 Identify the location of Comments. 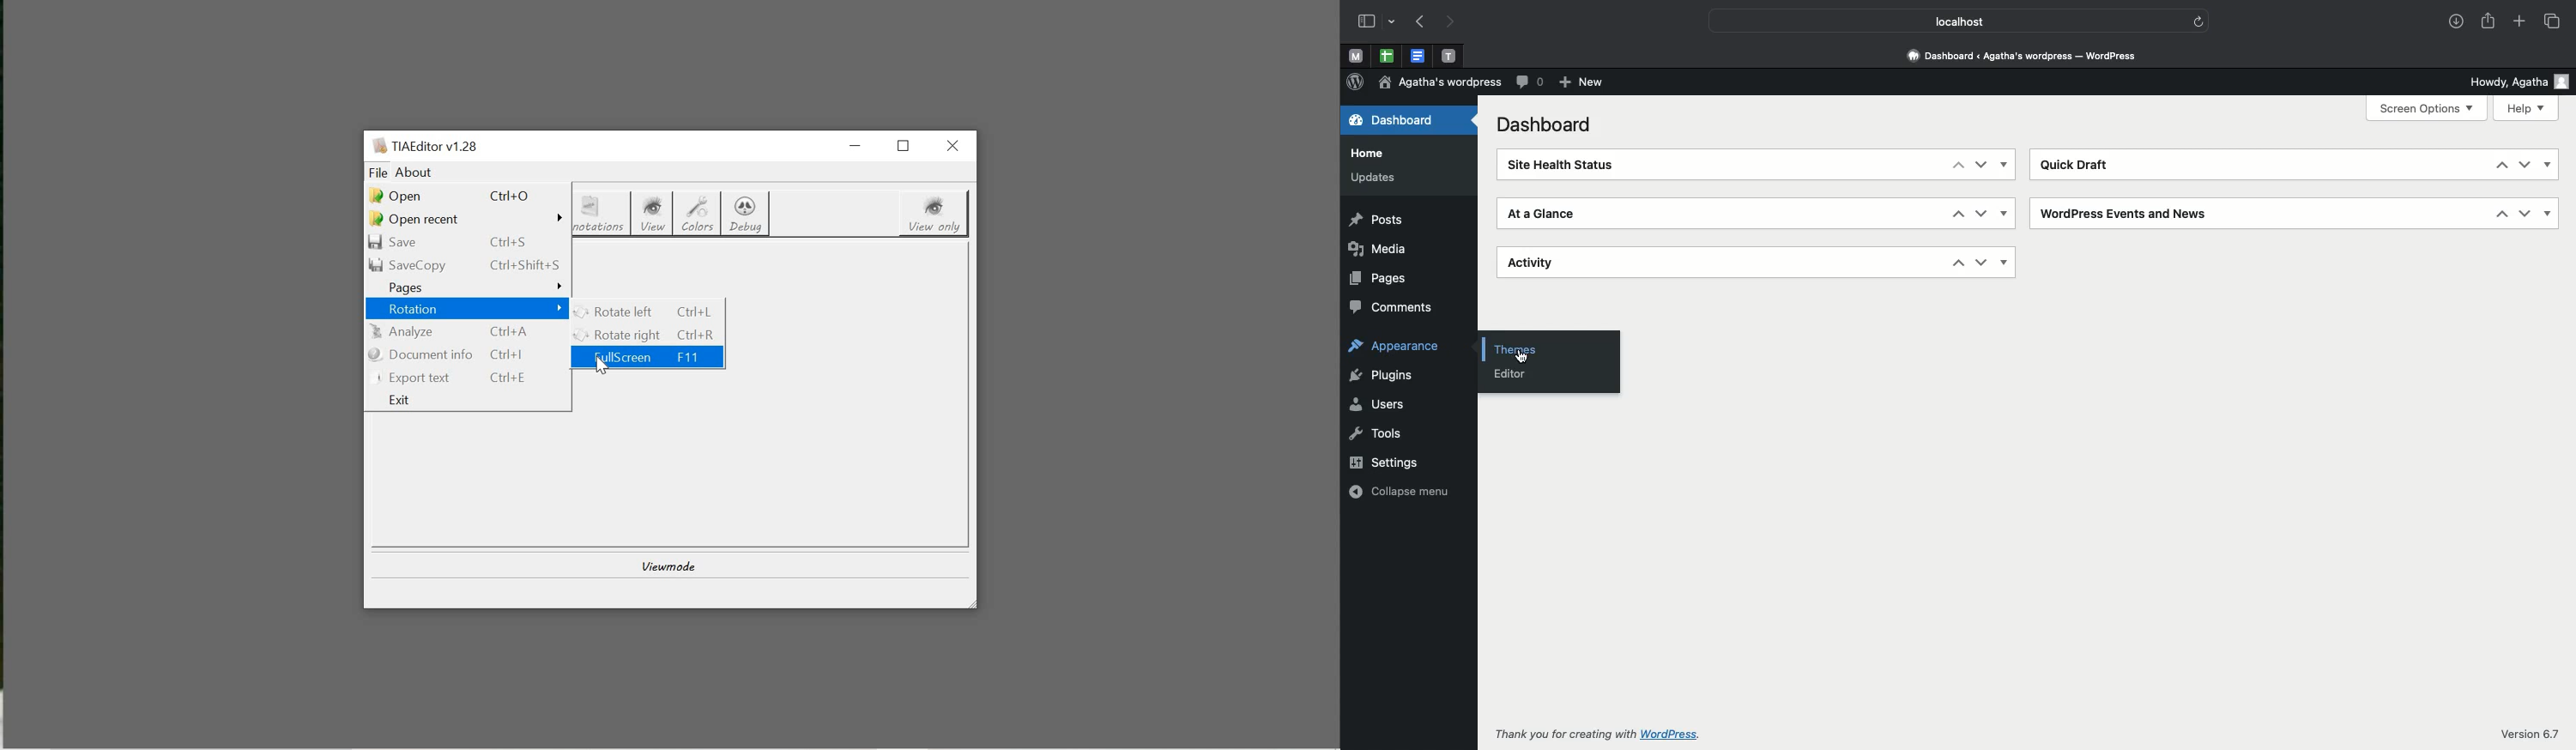
(1530, 82).